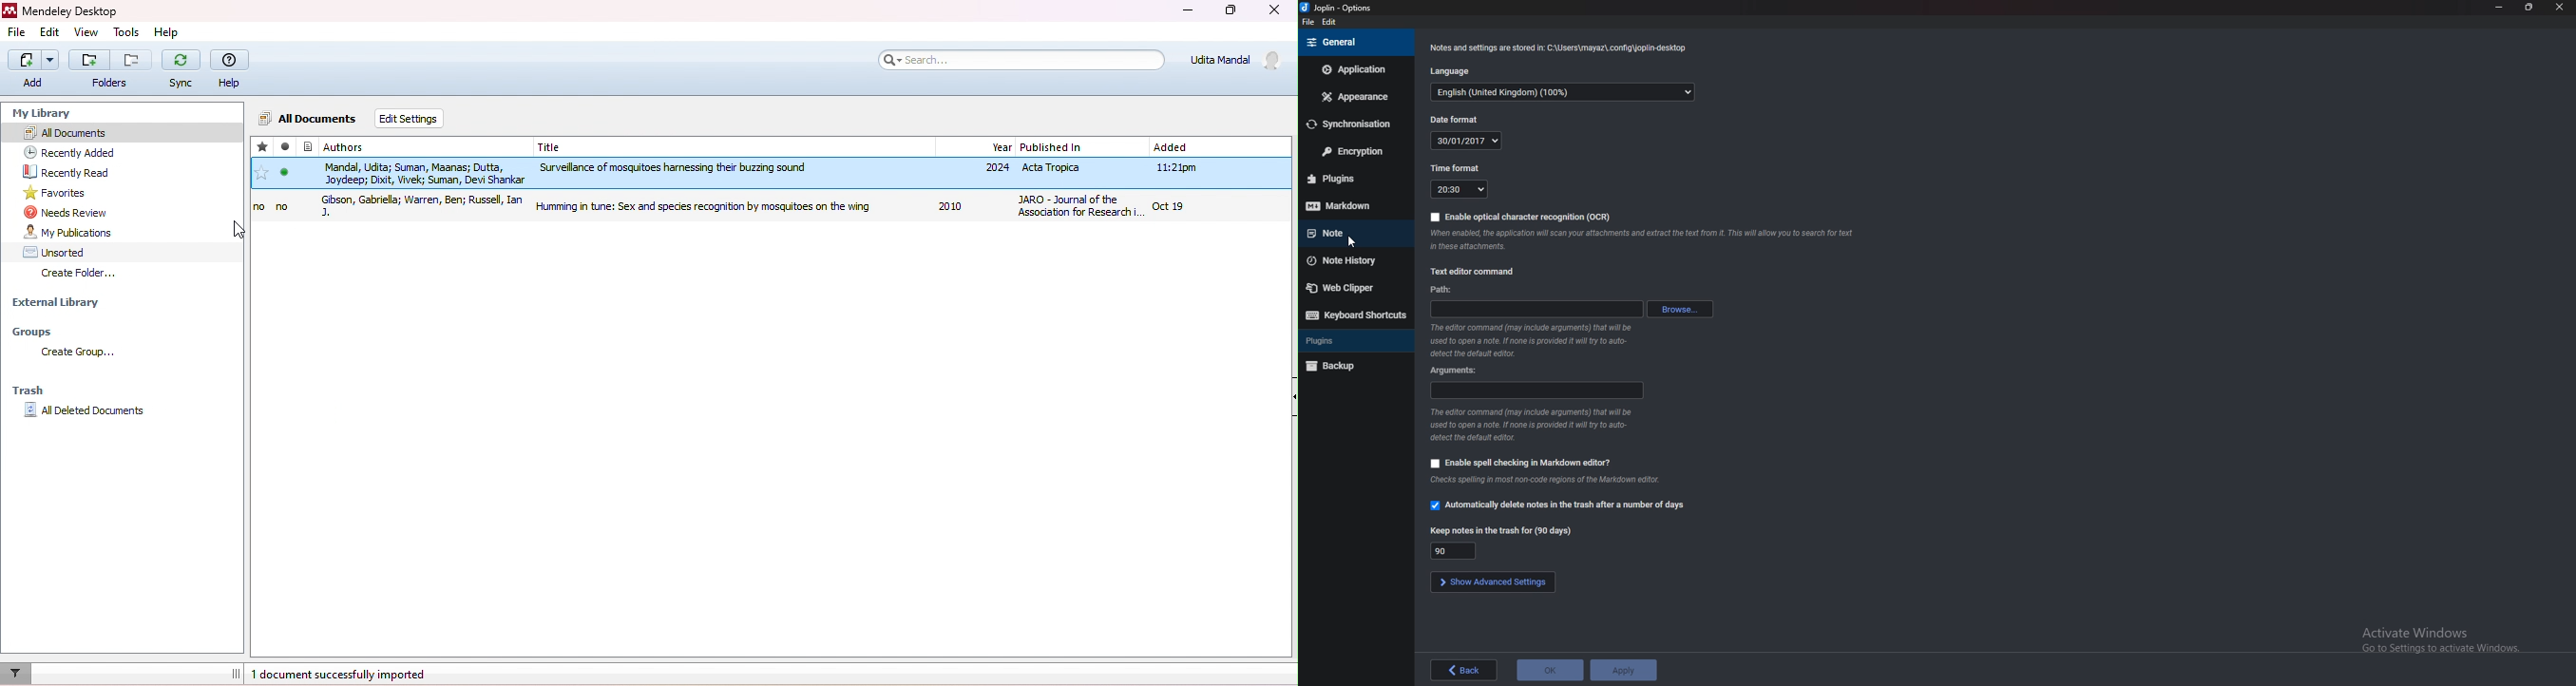 Image resolution: width=2576 pixels, height=700 pixels. What do you see at coordinates (1476, 272) in the screenshot?
I see `Text editor command` at bounding box center [1476, 272].